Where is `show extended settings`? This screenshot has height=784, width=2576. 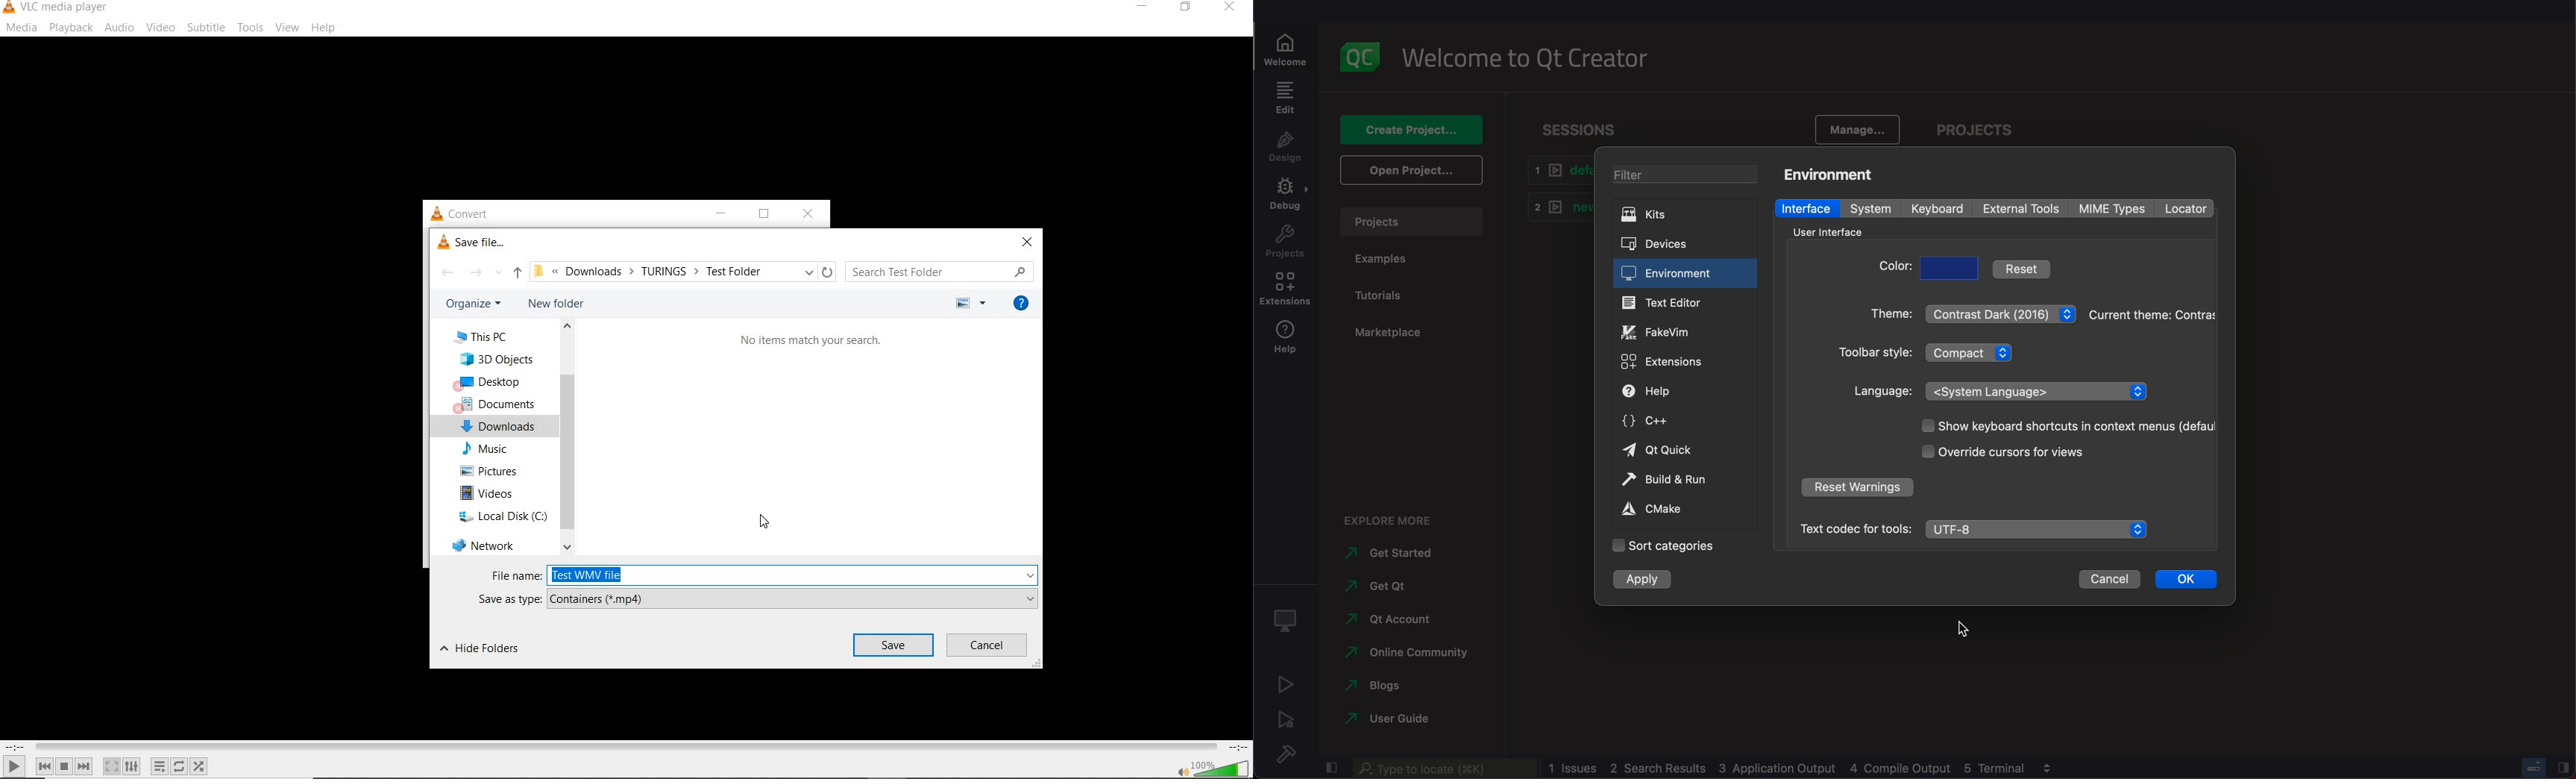 show extended settings is located at coordinates (131, 766).